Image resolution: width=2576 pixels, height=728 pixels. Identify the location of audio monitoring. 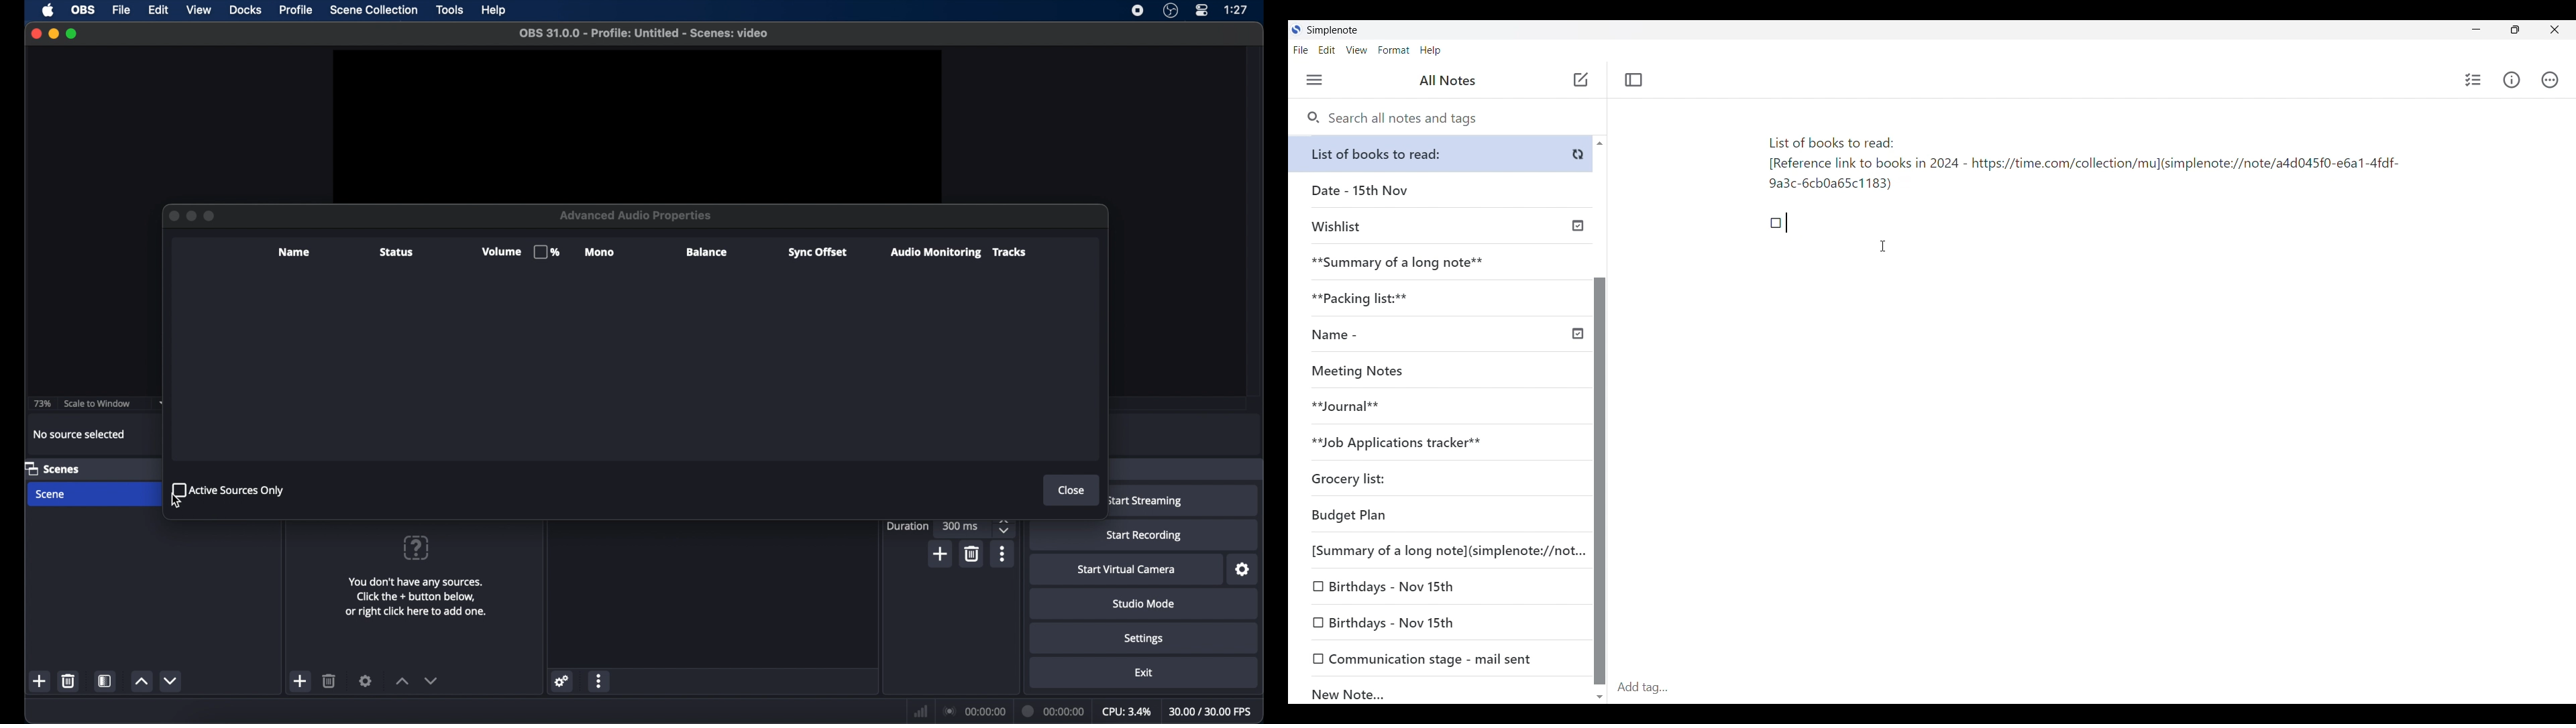
(934, 253).